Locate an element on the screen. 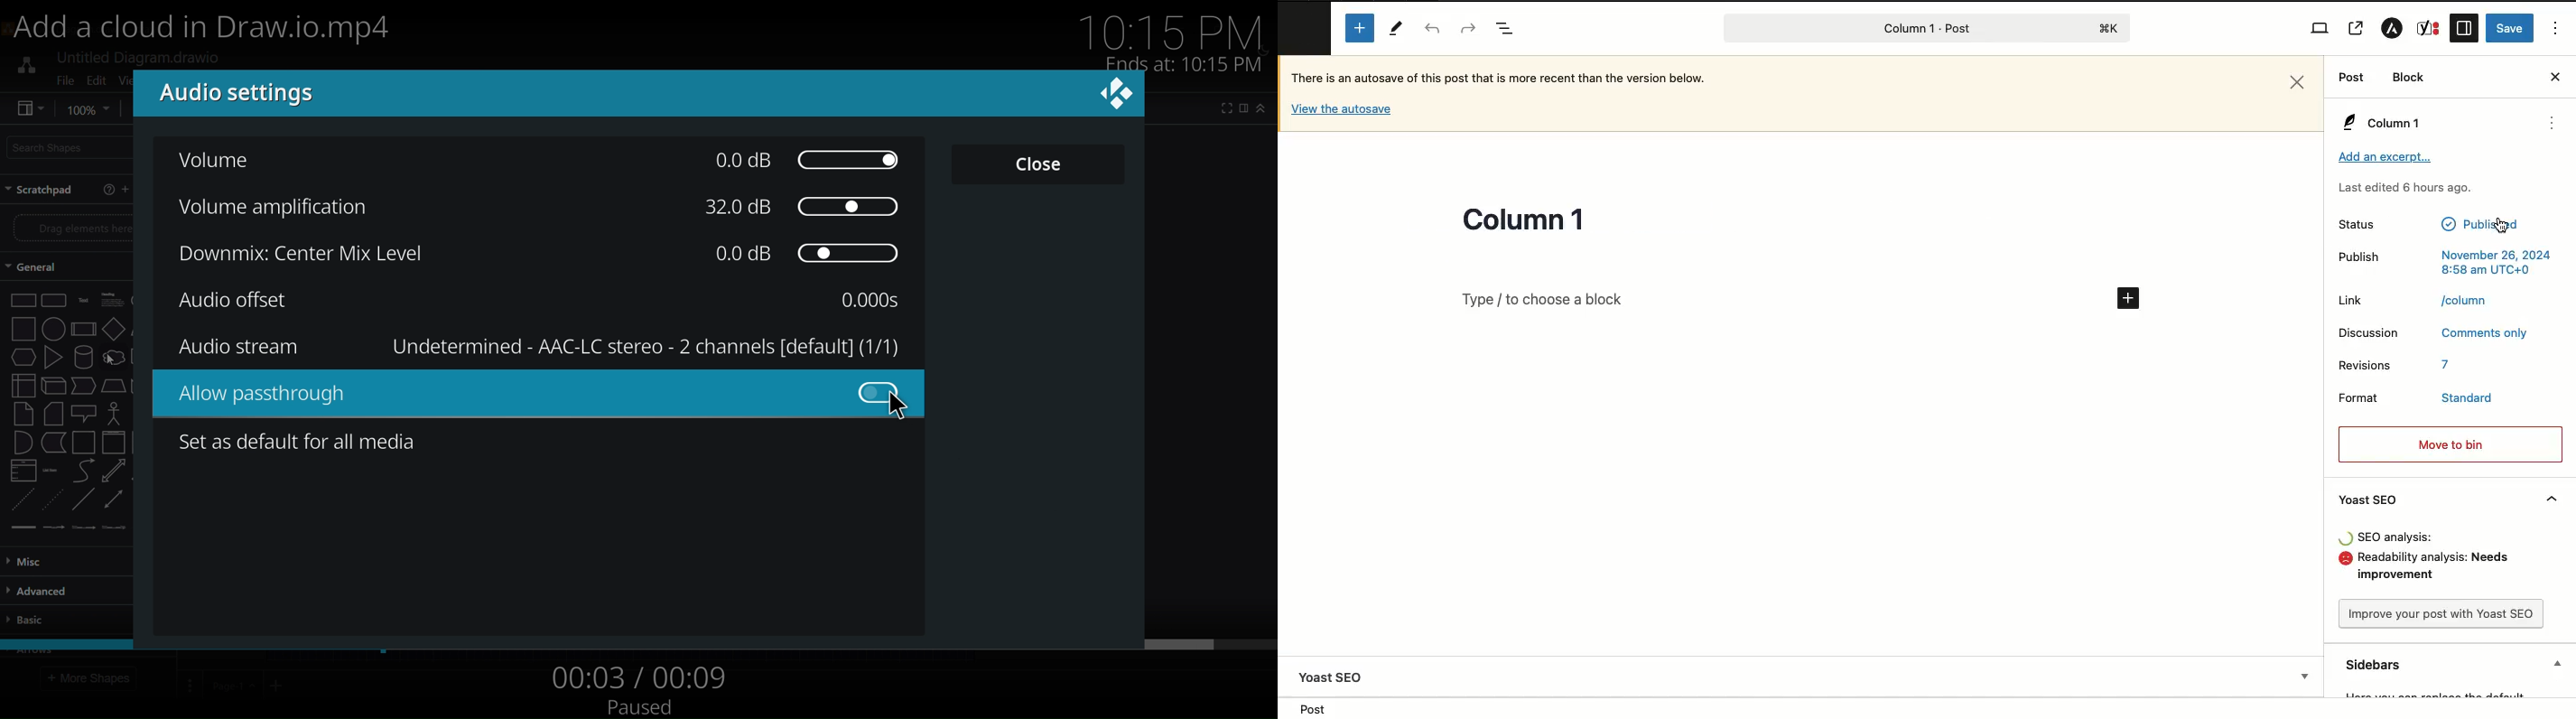 Image resolution: width=2576 pixels, height=728 pixels. 0.0 dB is located at coordinates (810, 254).